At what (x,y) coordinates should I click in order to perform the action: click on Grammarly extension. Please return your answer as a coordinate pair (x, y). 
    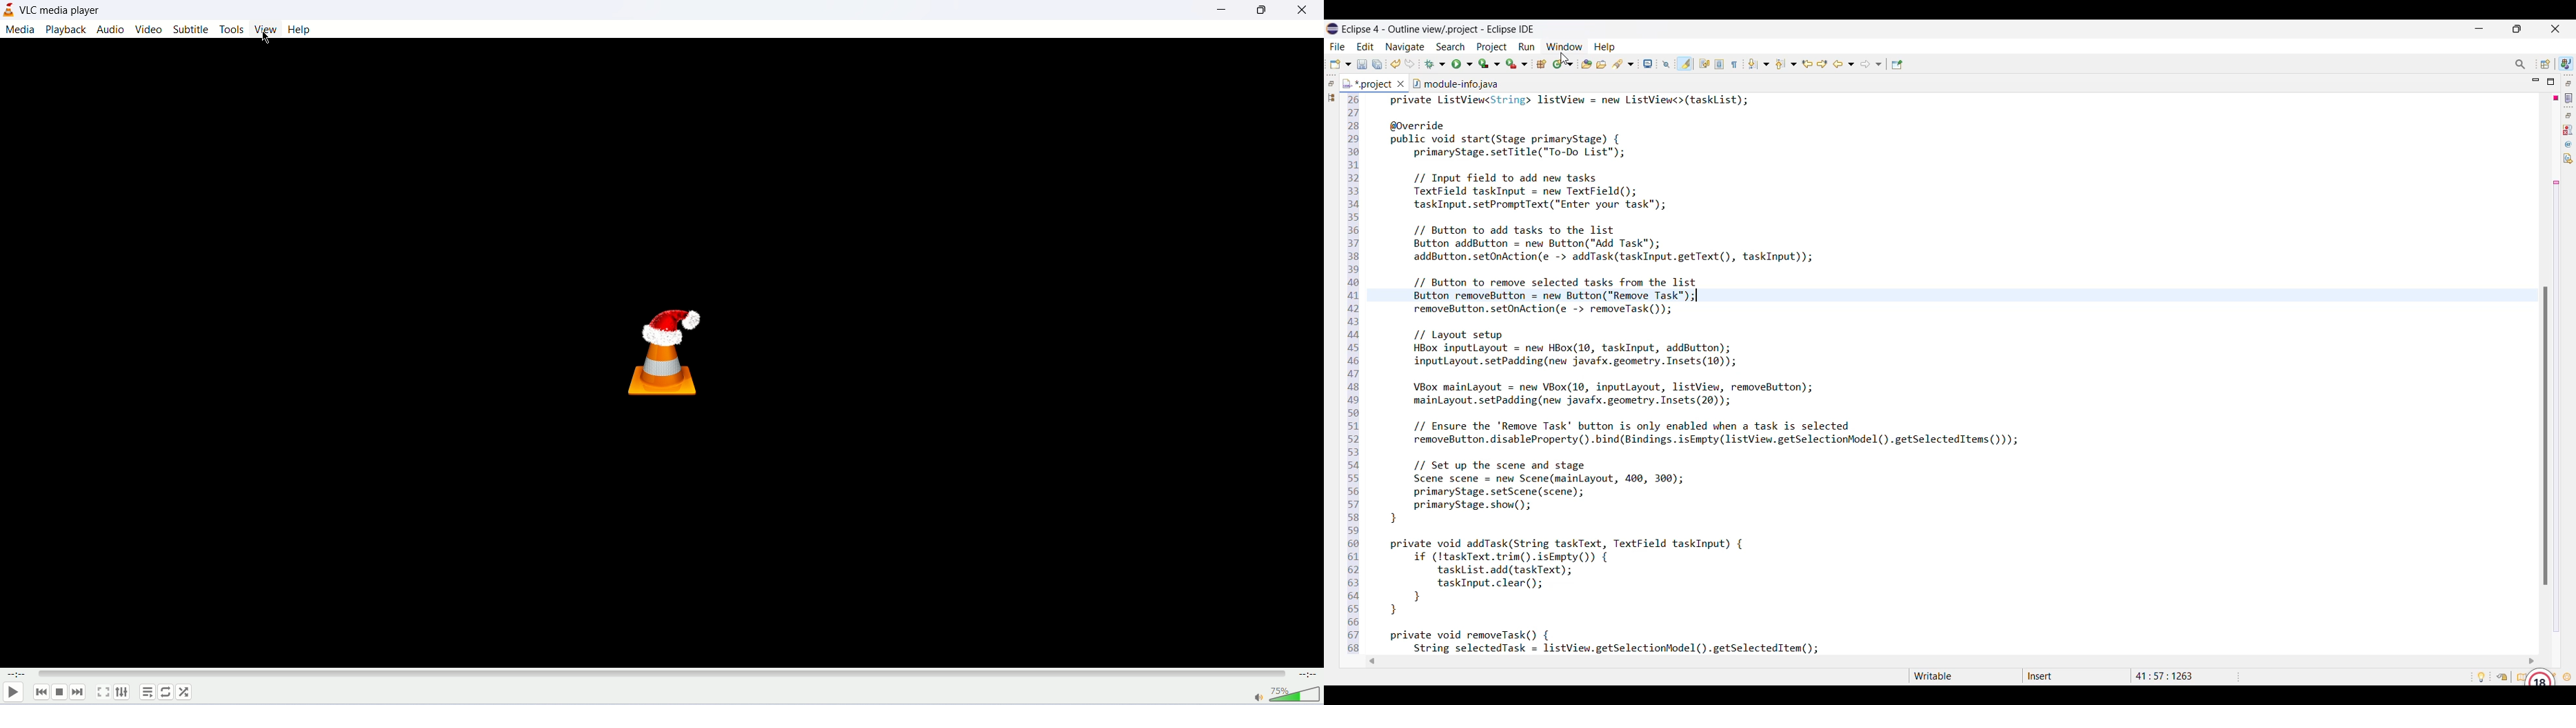
    Looking at the image, I should click on (2540, 676).